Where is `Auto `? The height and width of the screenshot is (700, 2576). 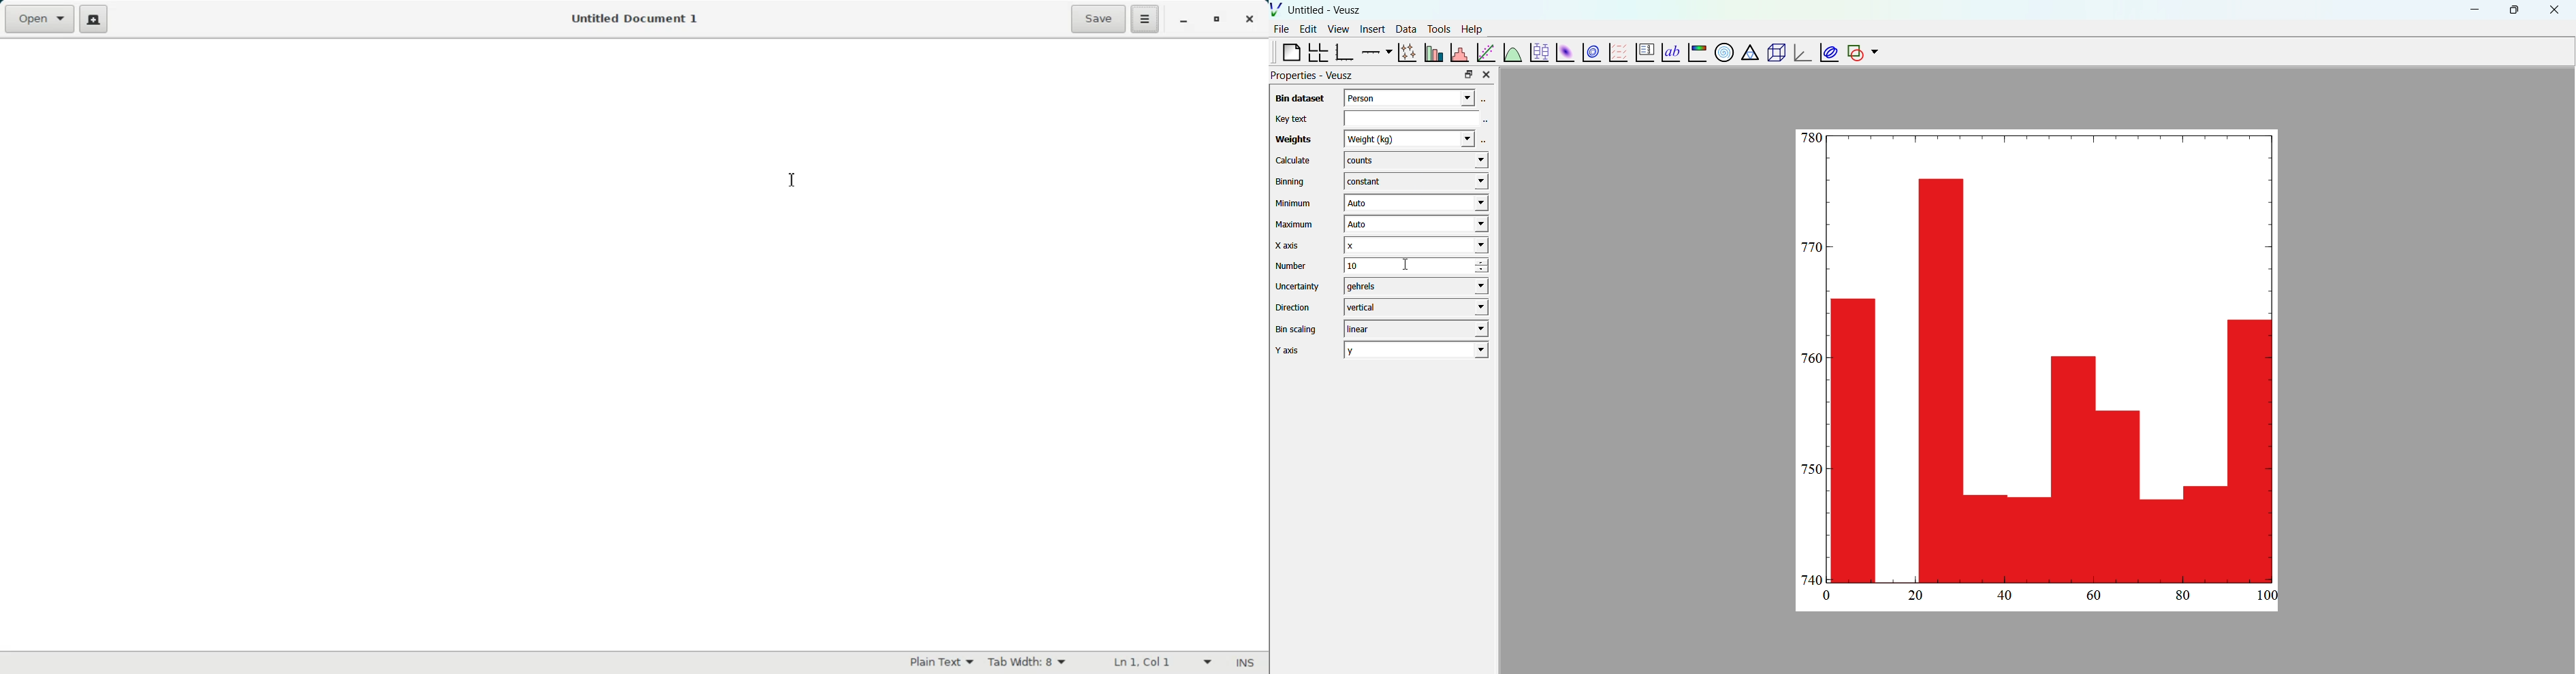 Auto  is located at coordinates (1415, 204).